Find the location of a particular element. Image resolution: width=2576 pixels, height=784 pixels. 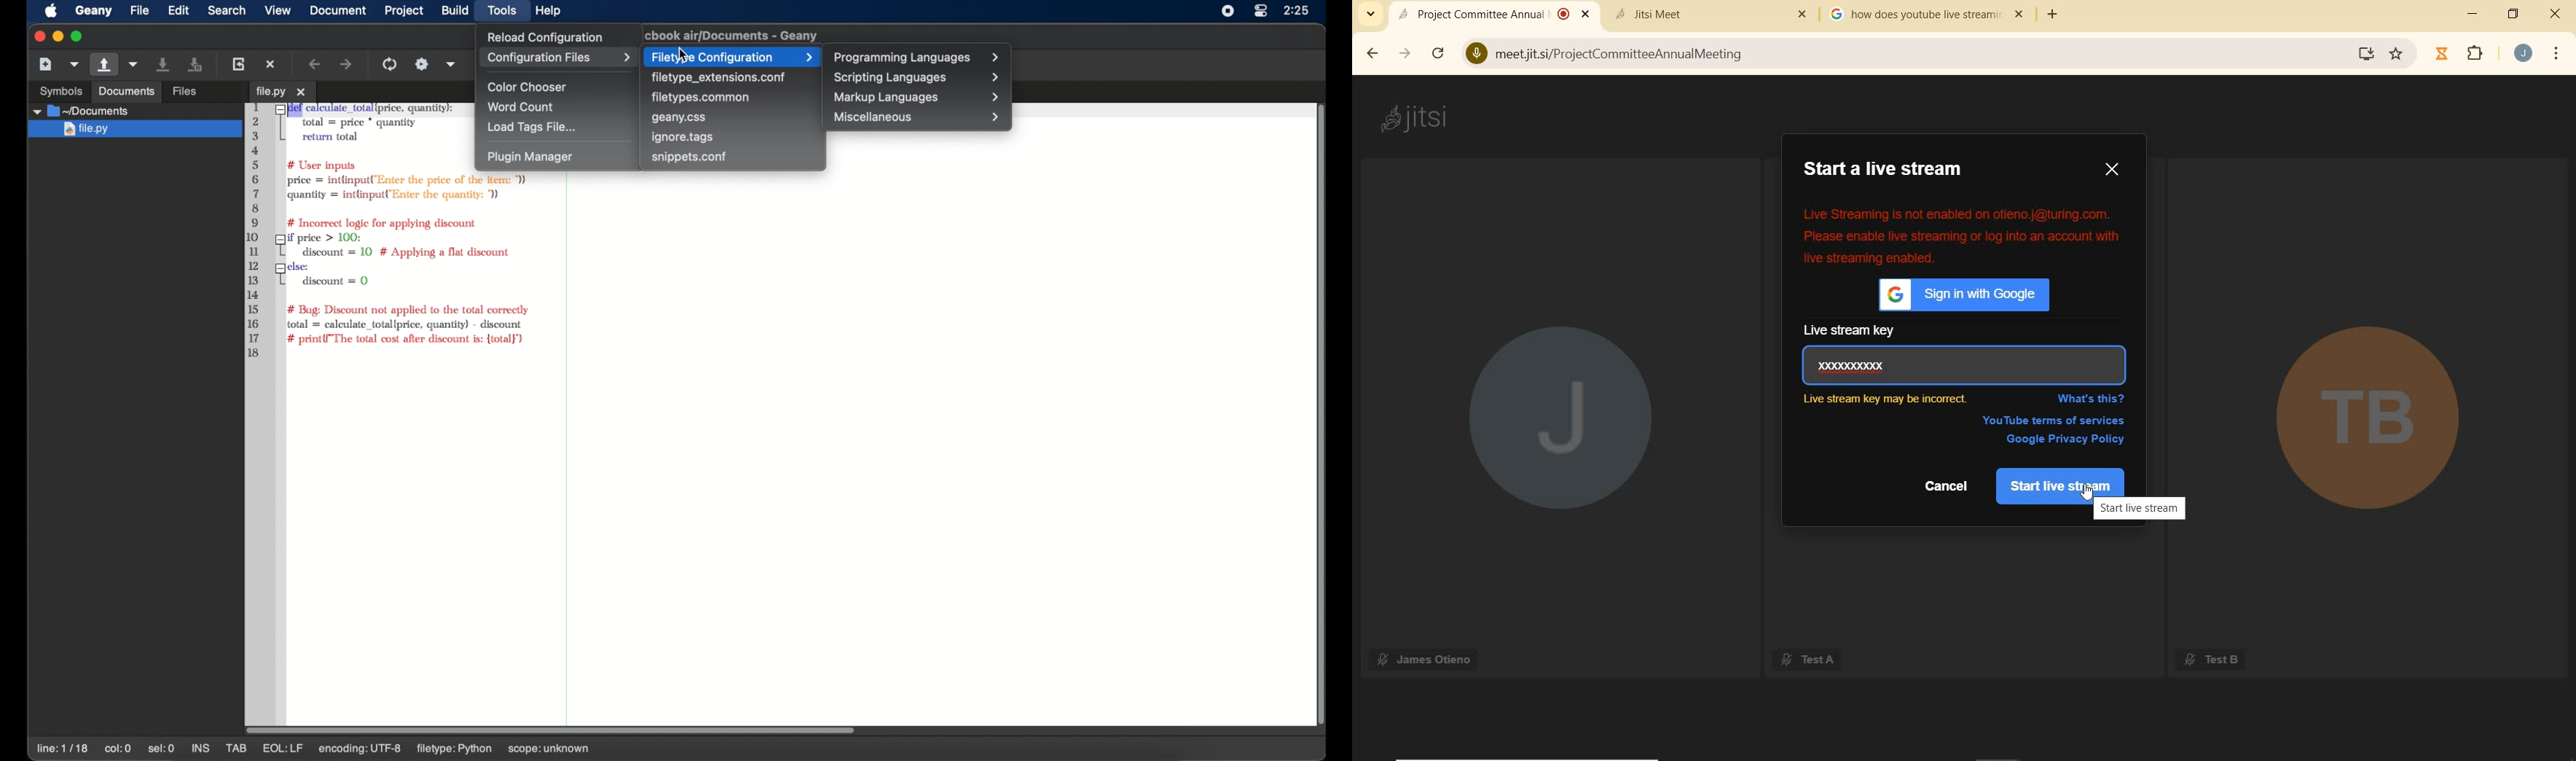

filetype_extensions.conf is located at coordinates (718, 78).